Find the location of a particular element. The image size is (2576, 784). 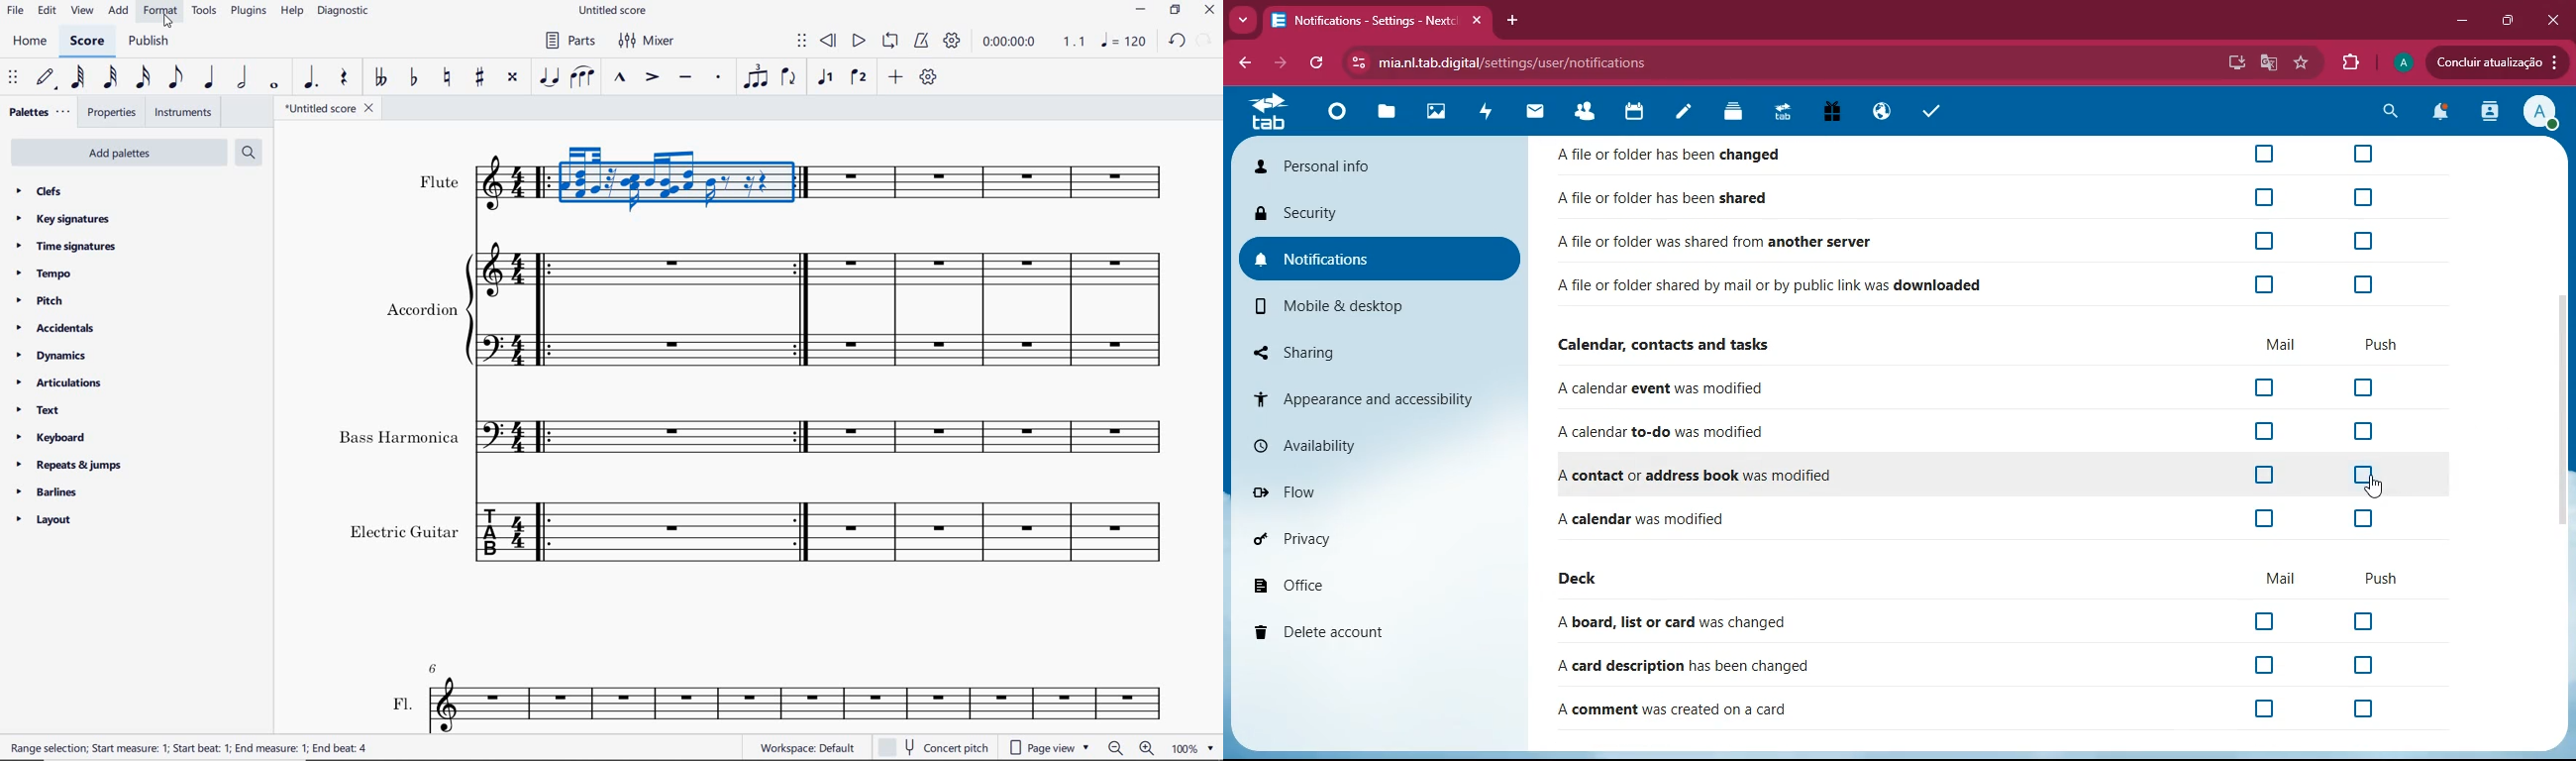

NOTE is located at coordinates (1125, 40).